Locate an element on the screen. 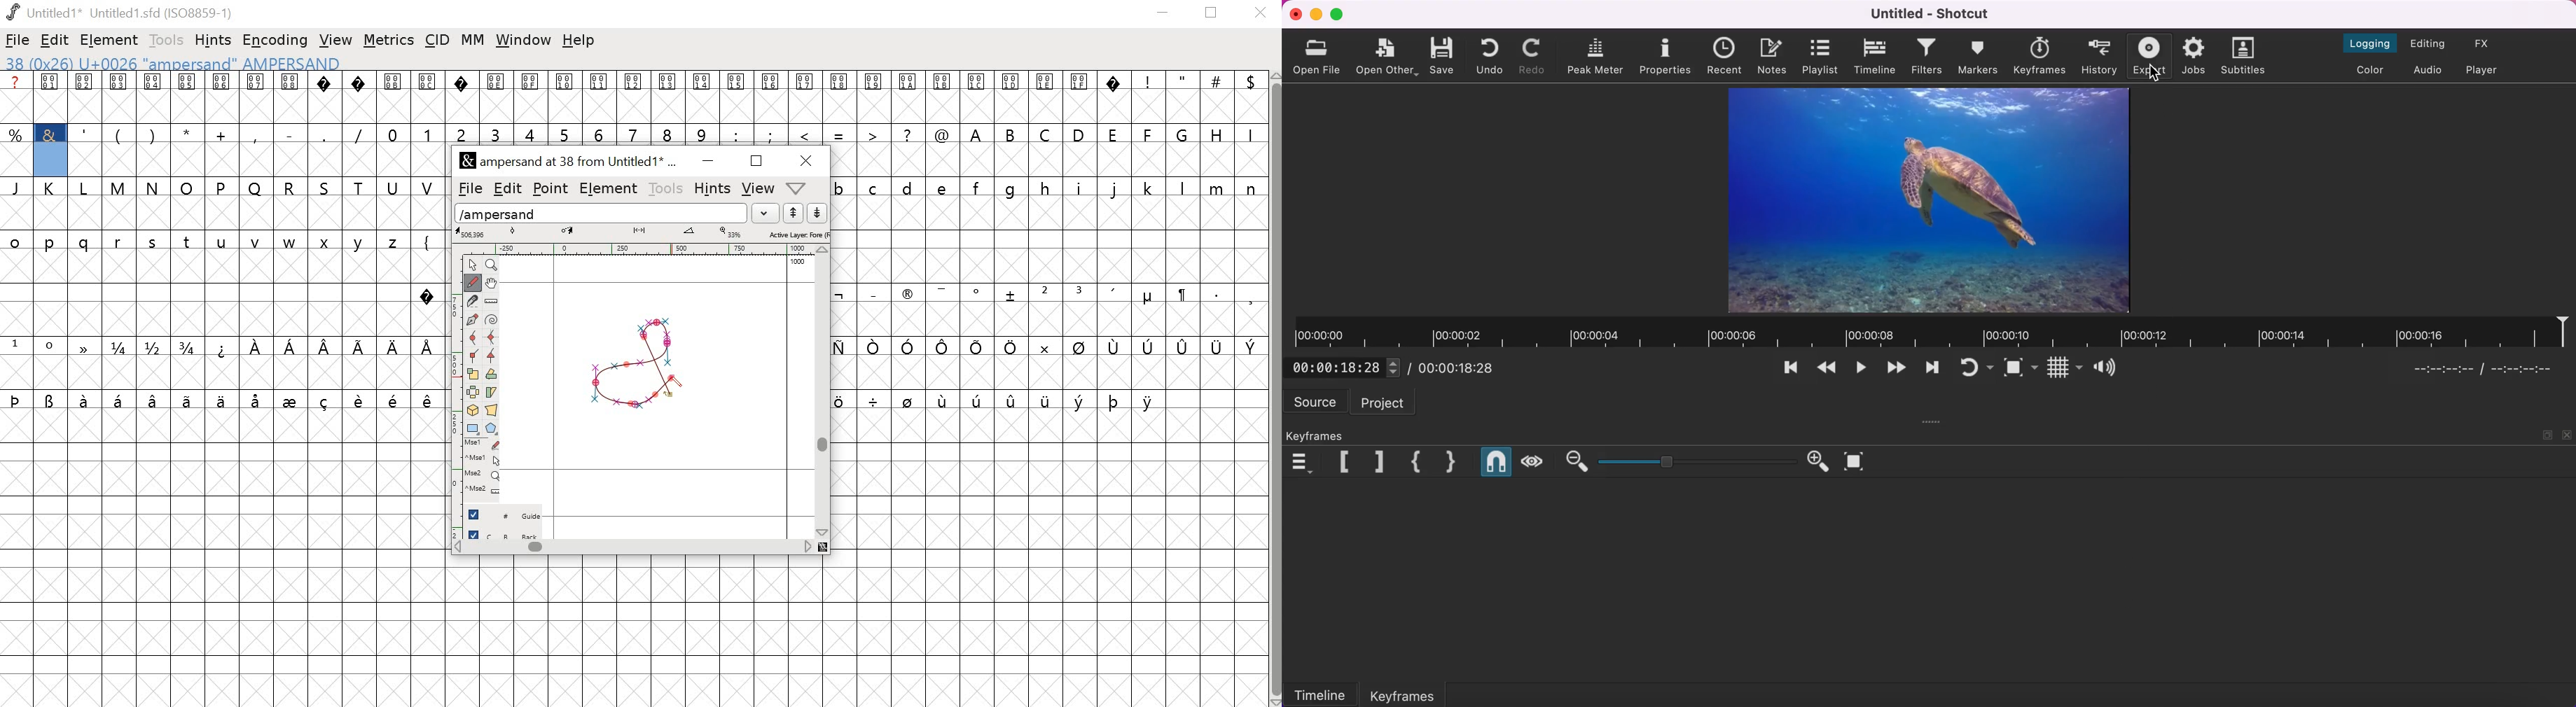  0 is located at coordinates (52, 347).